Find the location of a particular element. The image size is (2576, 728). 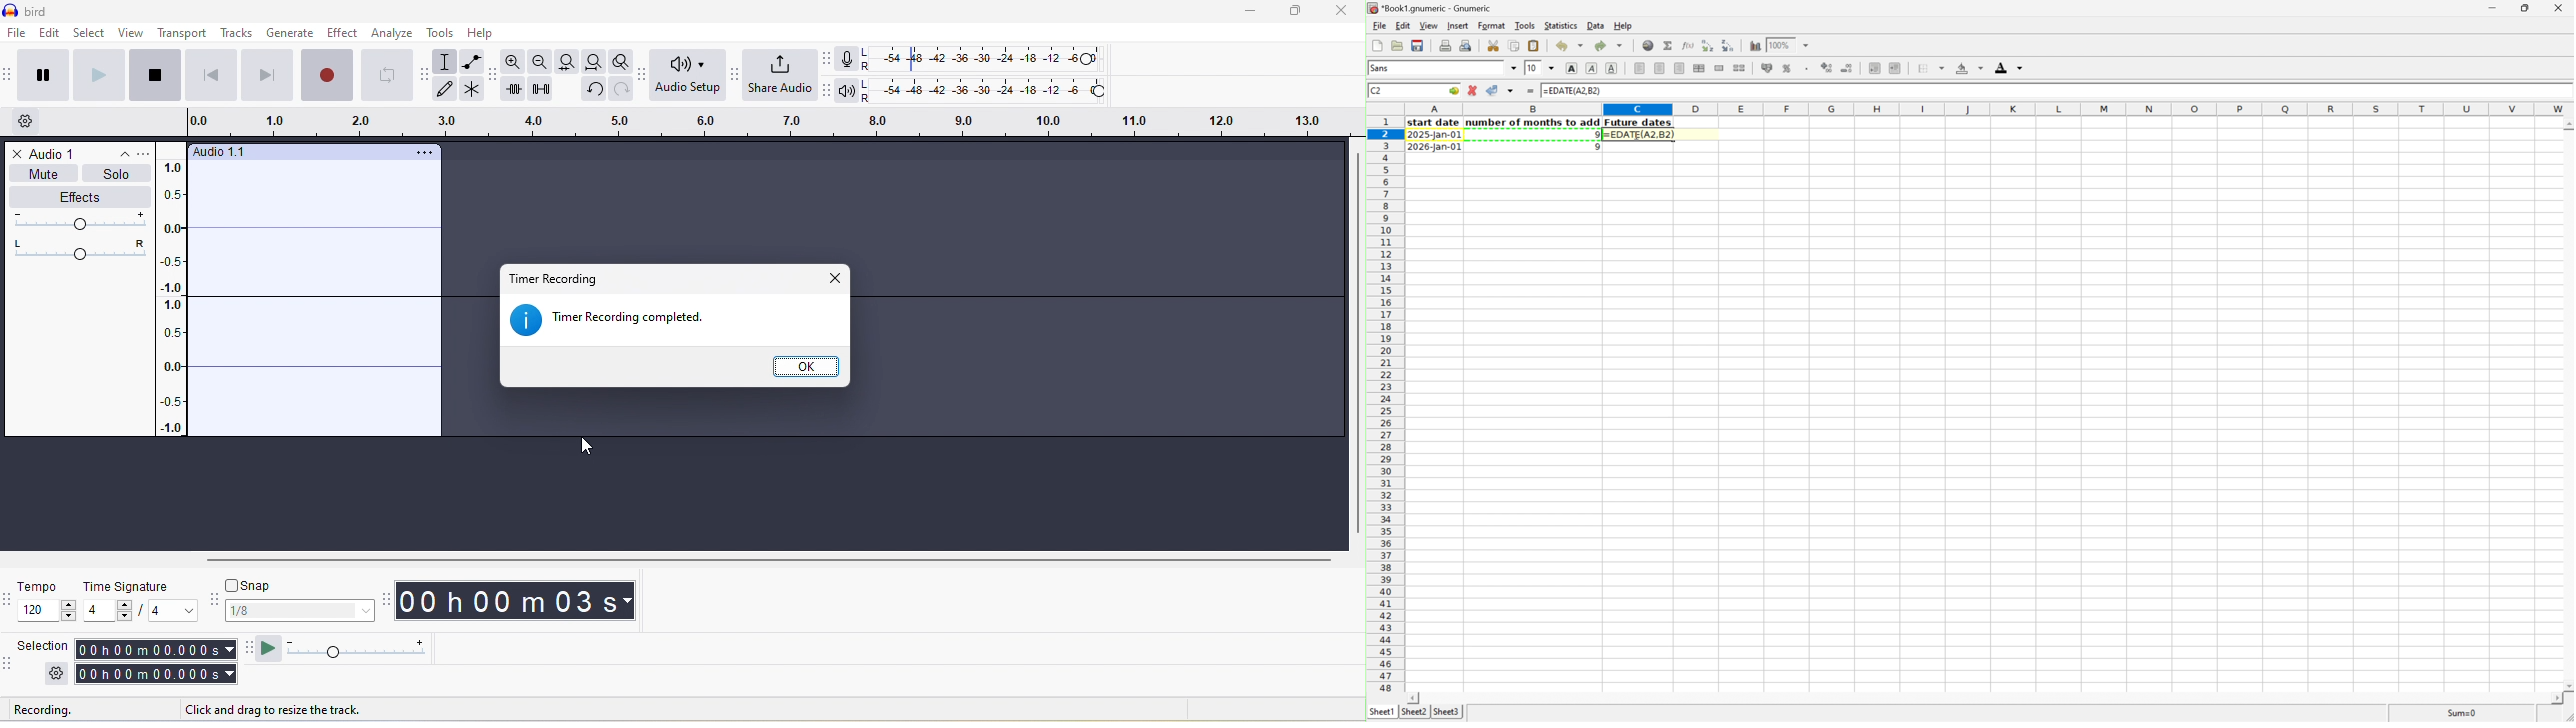

Edit is located at coordinates (1403, 25).